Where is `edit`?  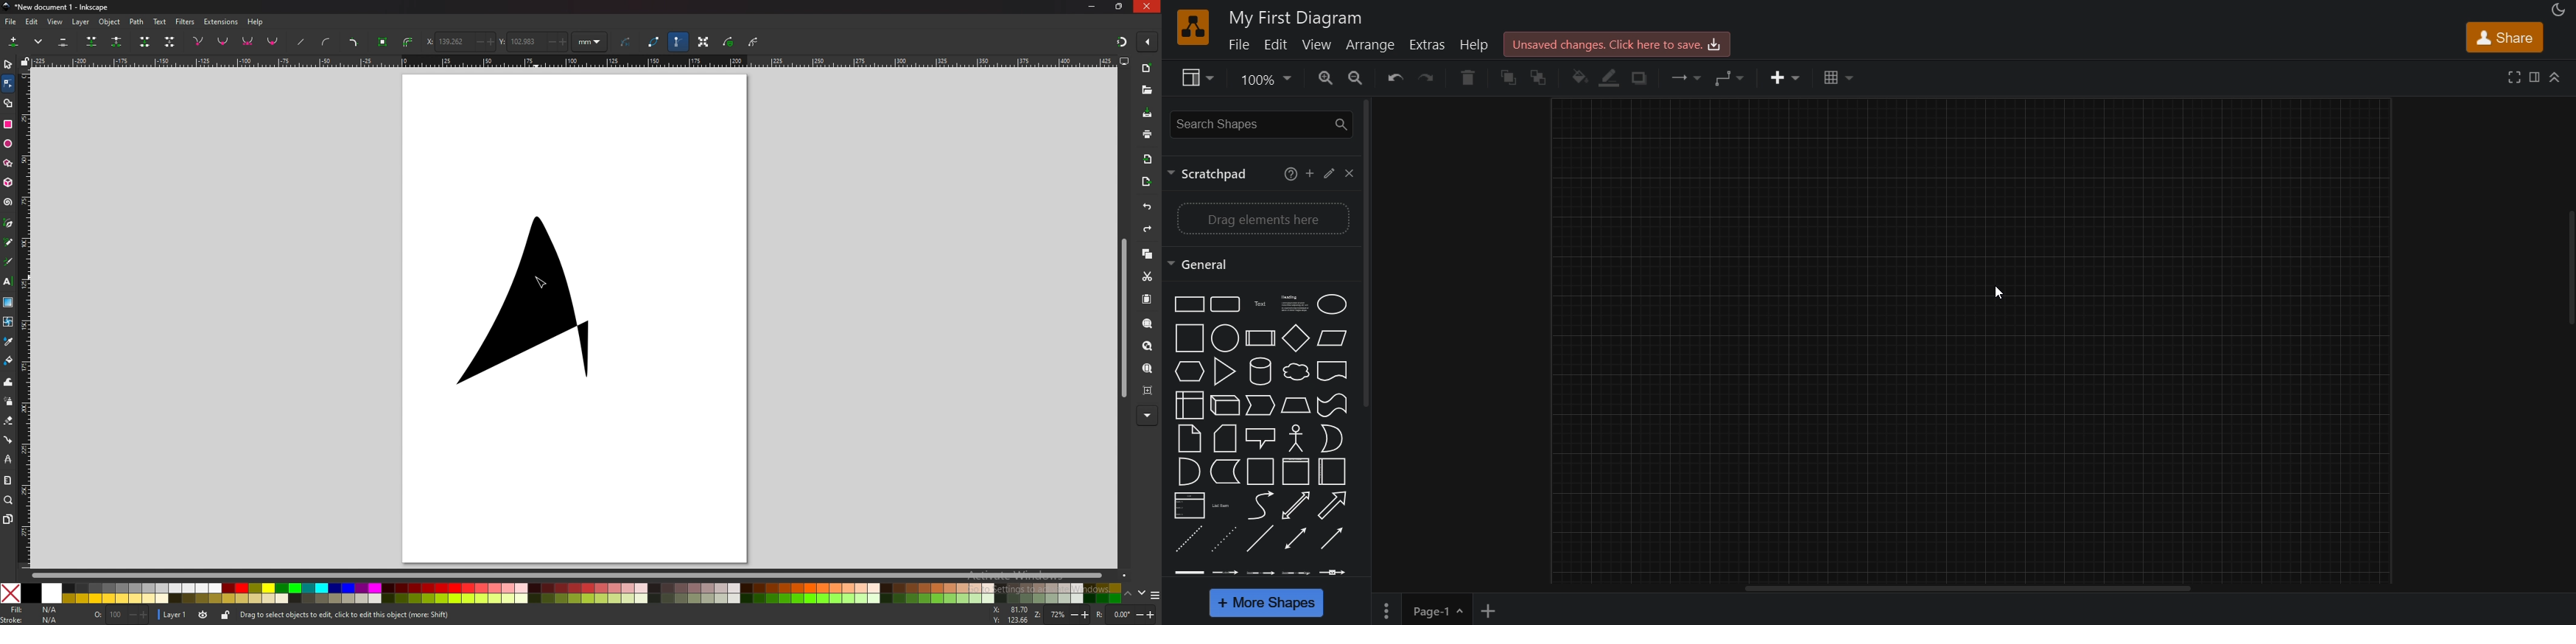
edit is located at coordinates (1280, 46).